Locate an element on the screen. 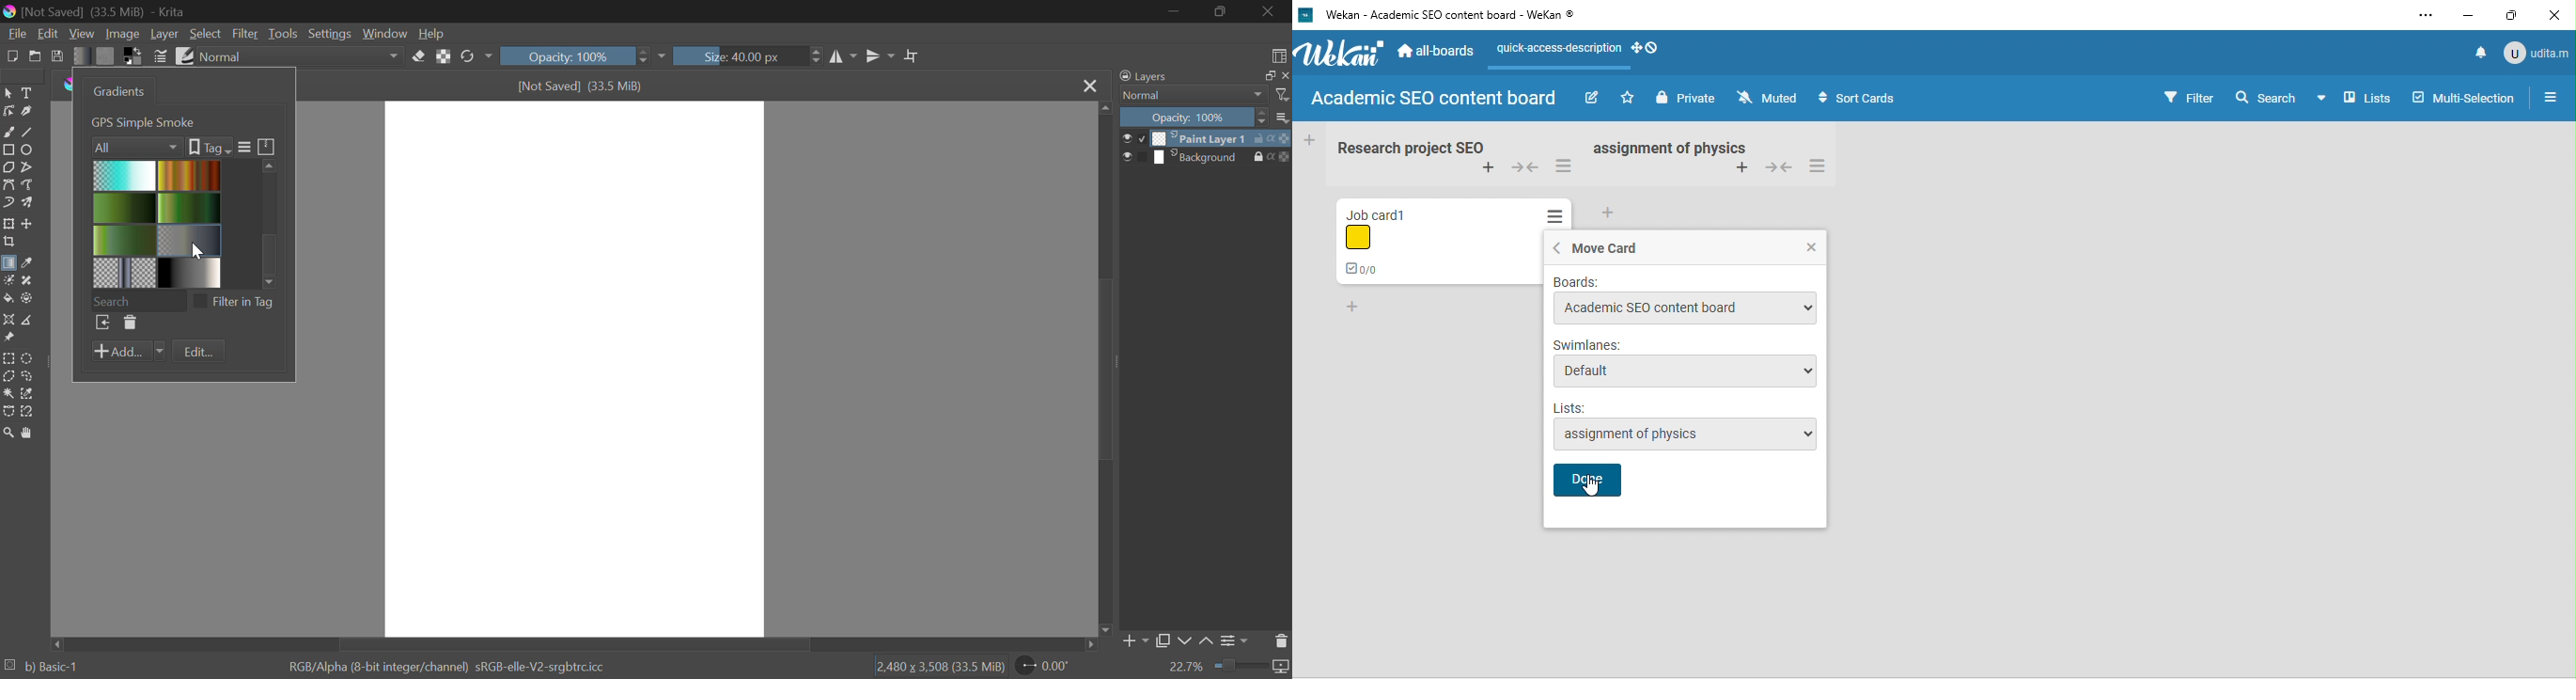  open/close sidebar is located at coordinates (2553, 97).